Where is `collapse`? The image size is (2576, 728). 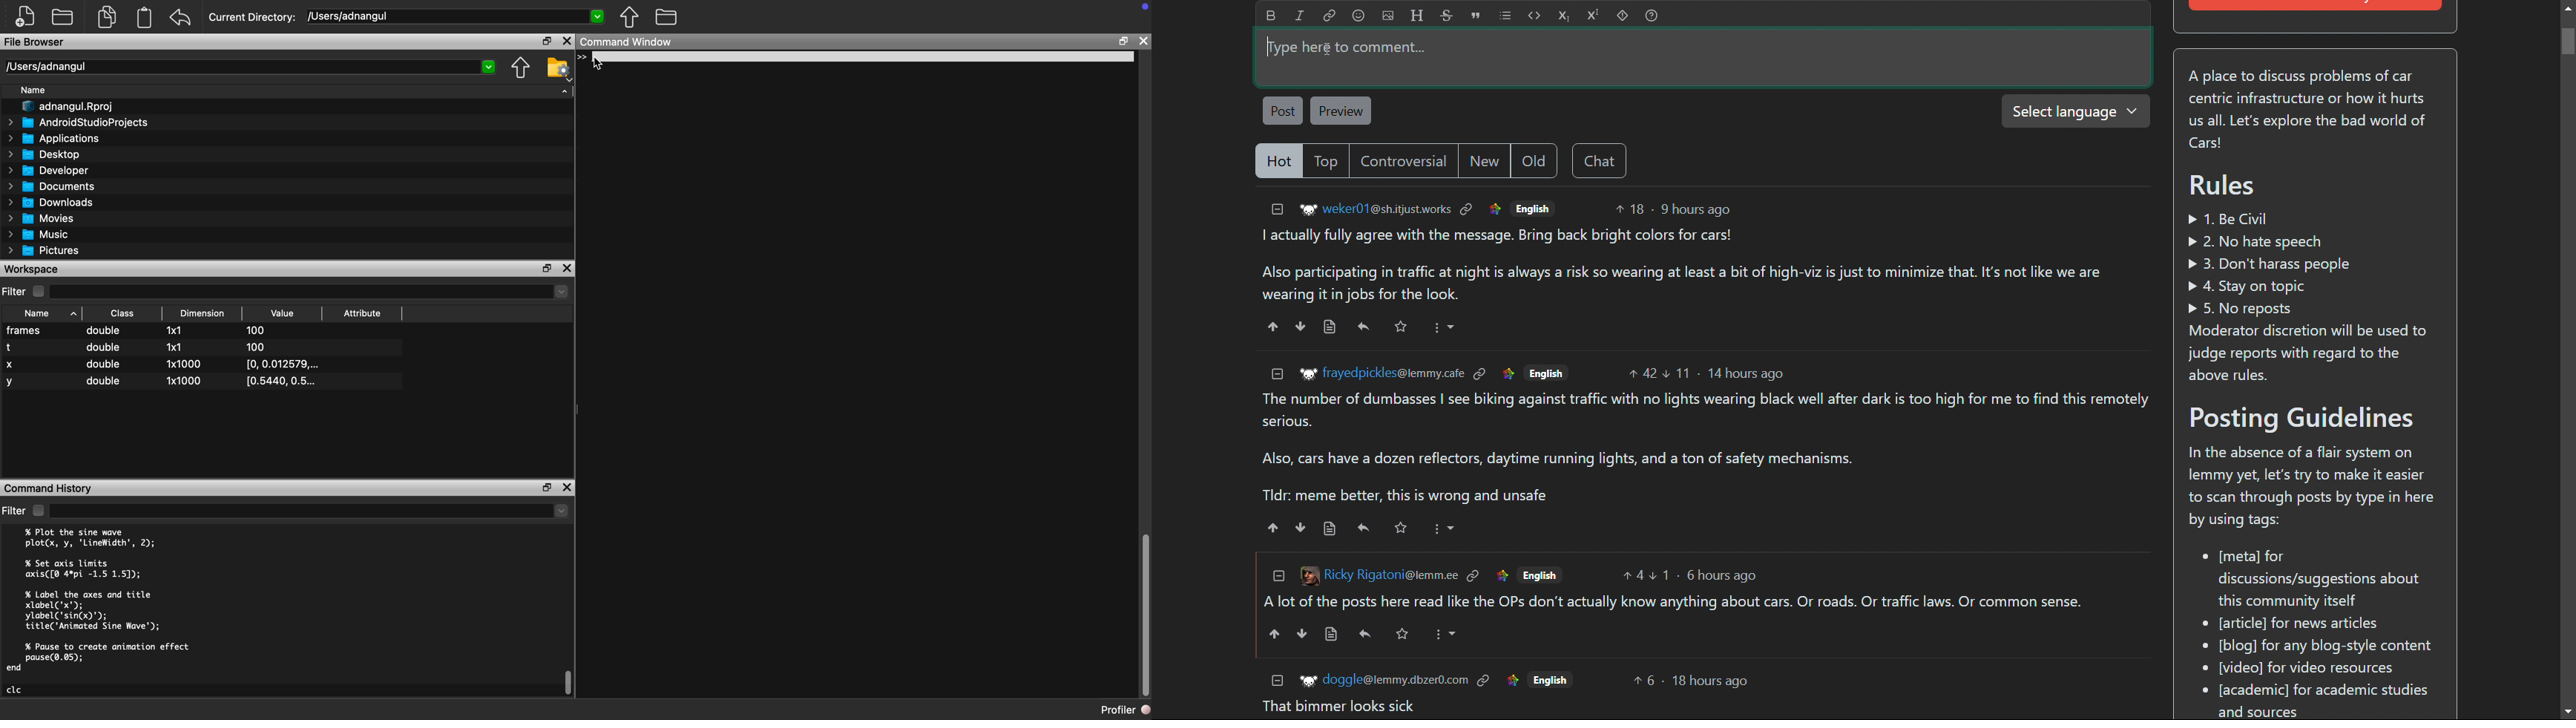
collapse is located at coordinates (1278, 374).